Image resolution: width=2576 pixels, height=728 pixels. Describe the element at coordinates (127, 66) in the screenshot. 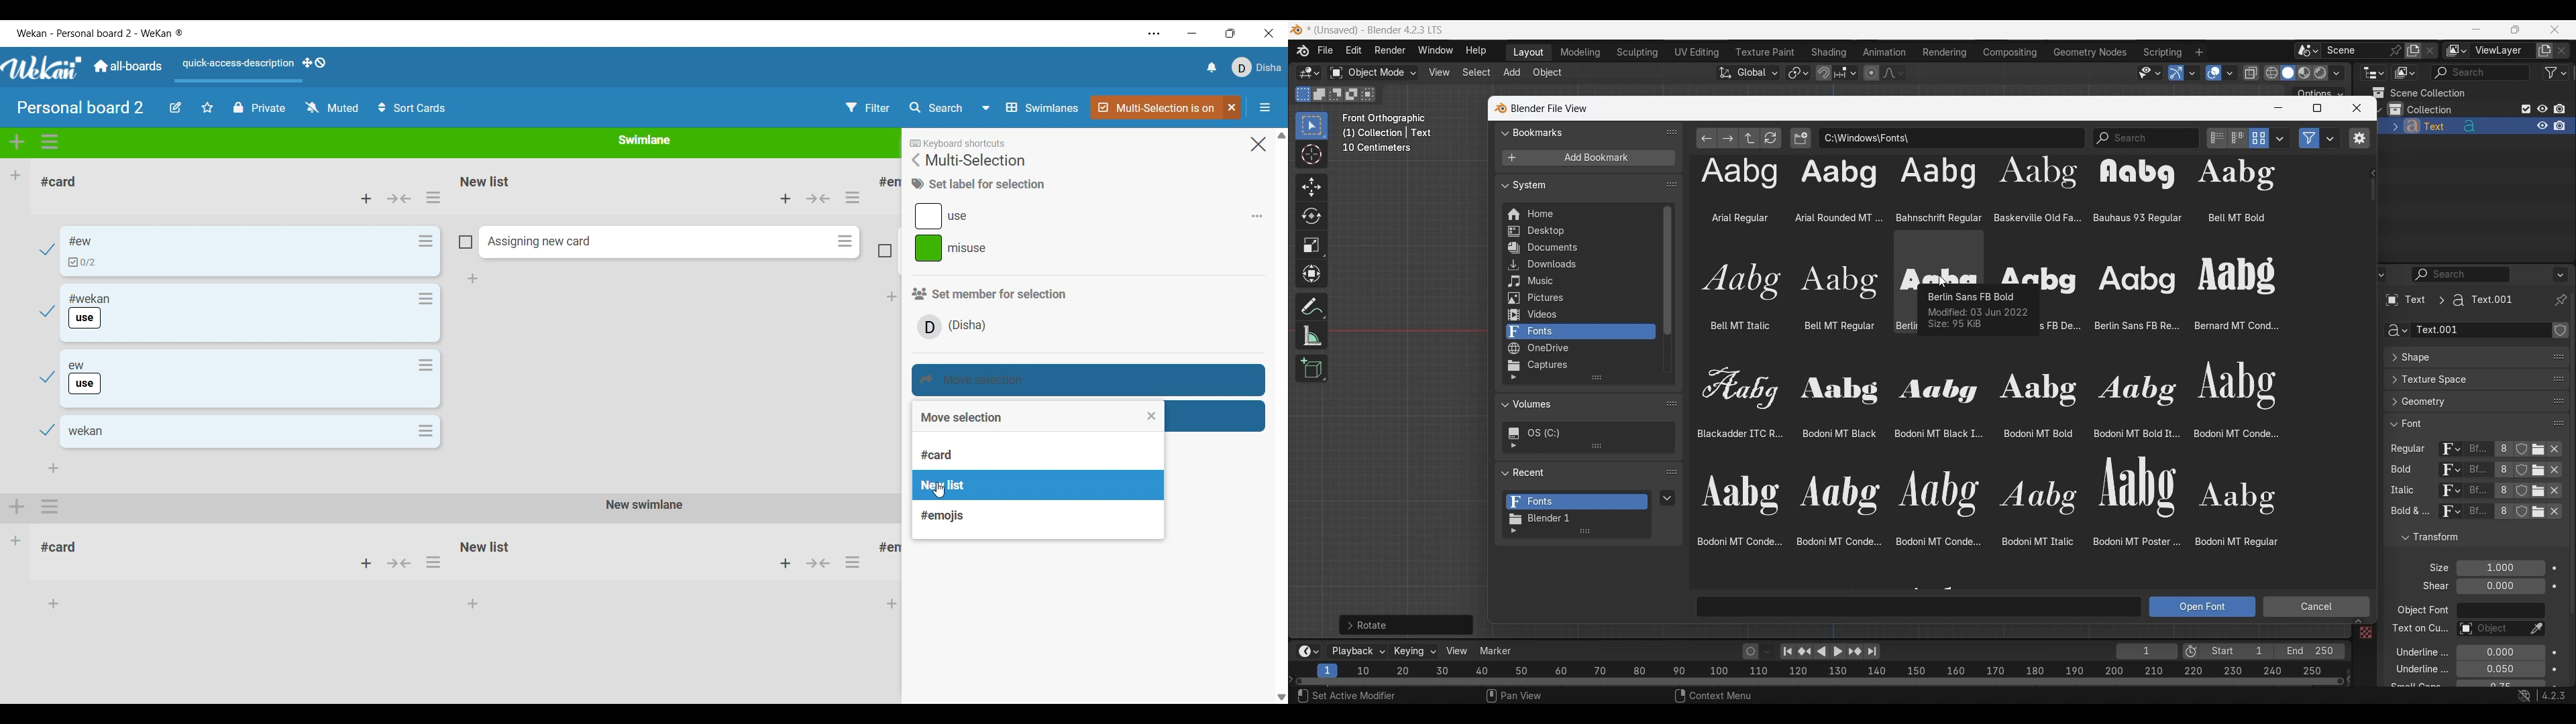

I see `Go to main dashboard` at that location.